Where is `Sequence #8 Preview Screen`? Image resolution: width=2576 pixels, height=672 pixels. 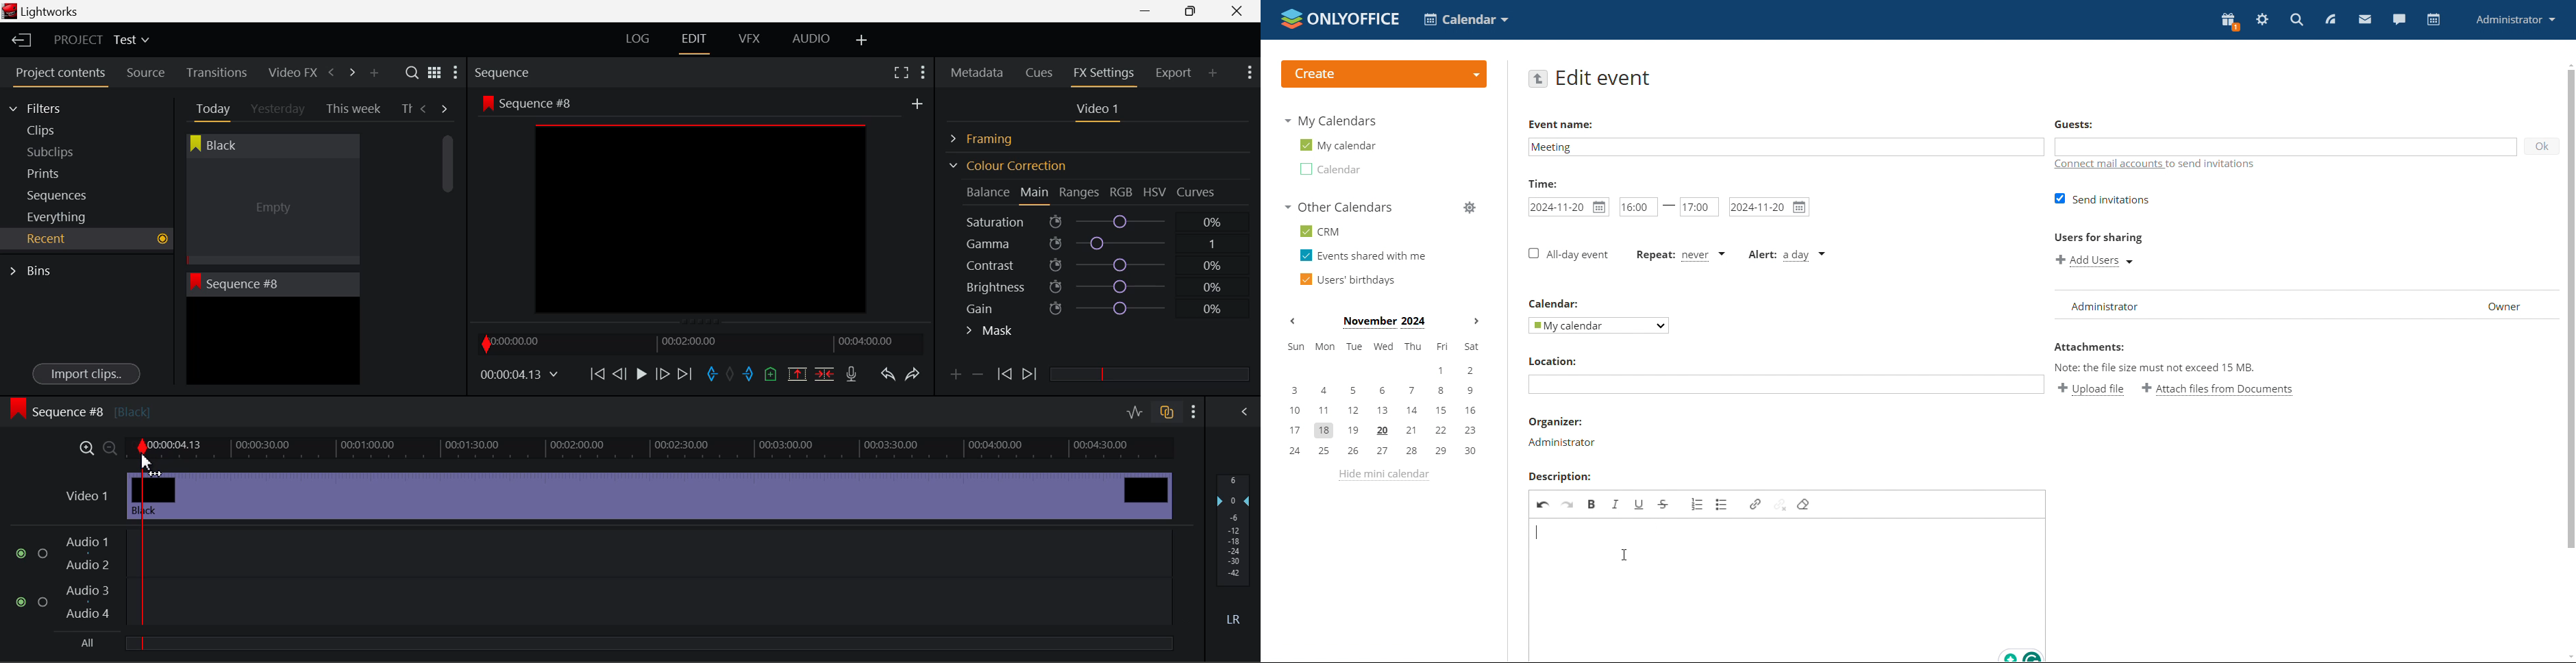
Sequence #8 Preview Screen is located at coordinates (701, 208).